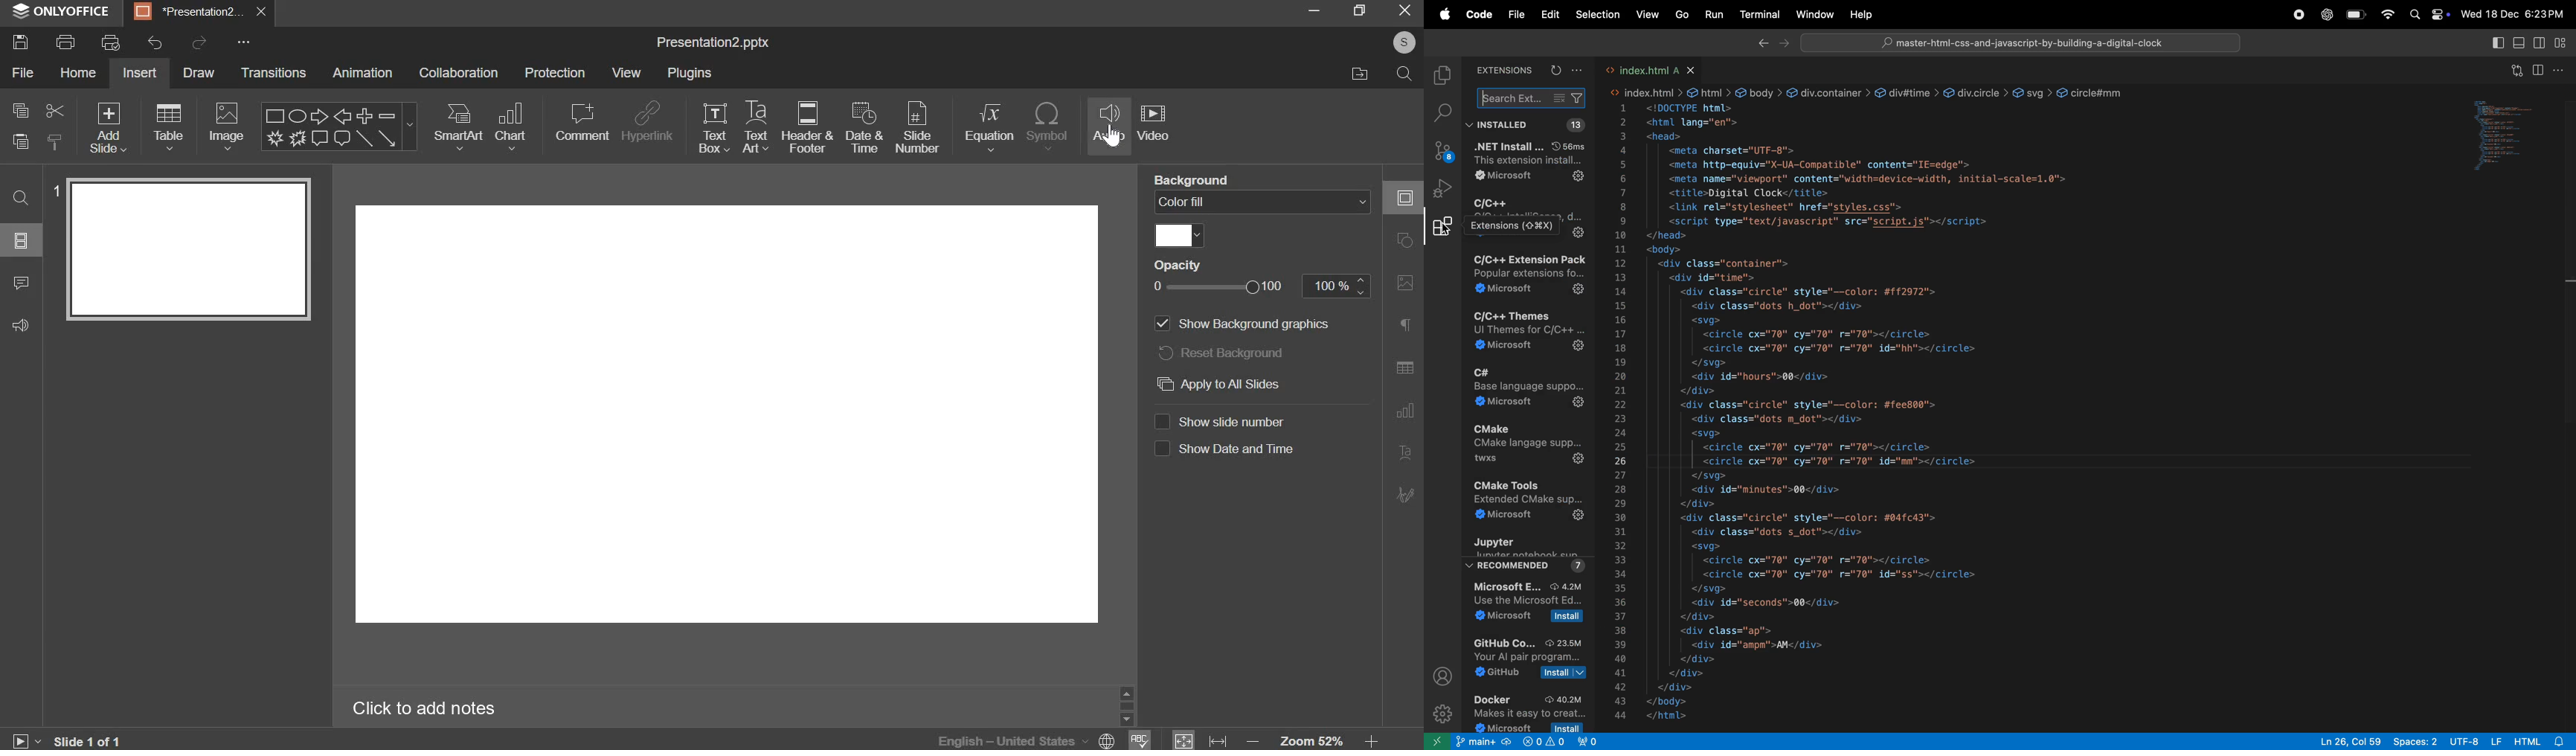  I want to click on protection, so click(553, 72).